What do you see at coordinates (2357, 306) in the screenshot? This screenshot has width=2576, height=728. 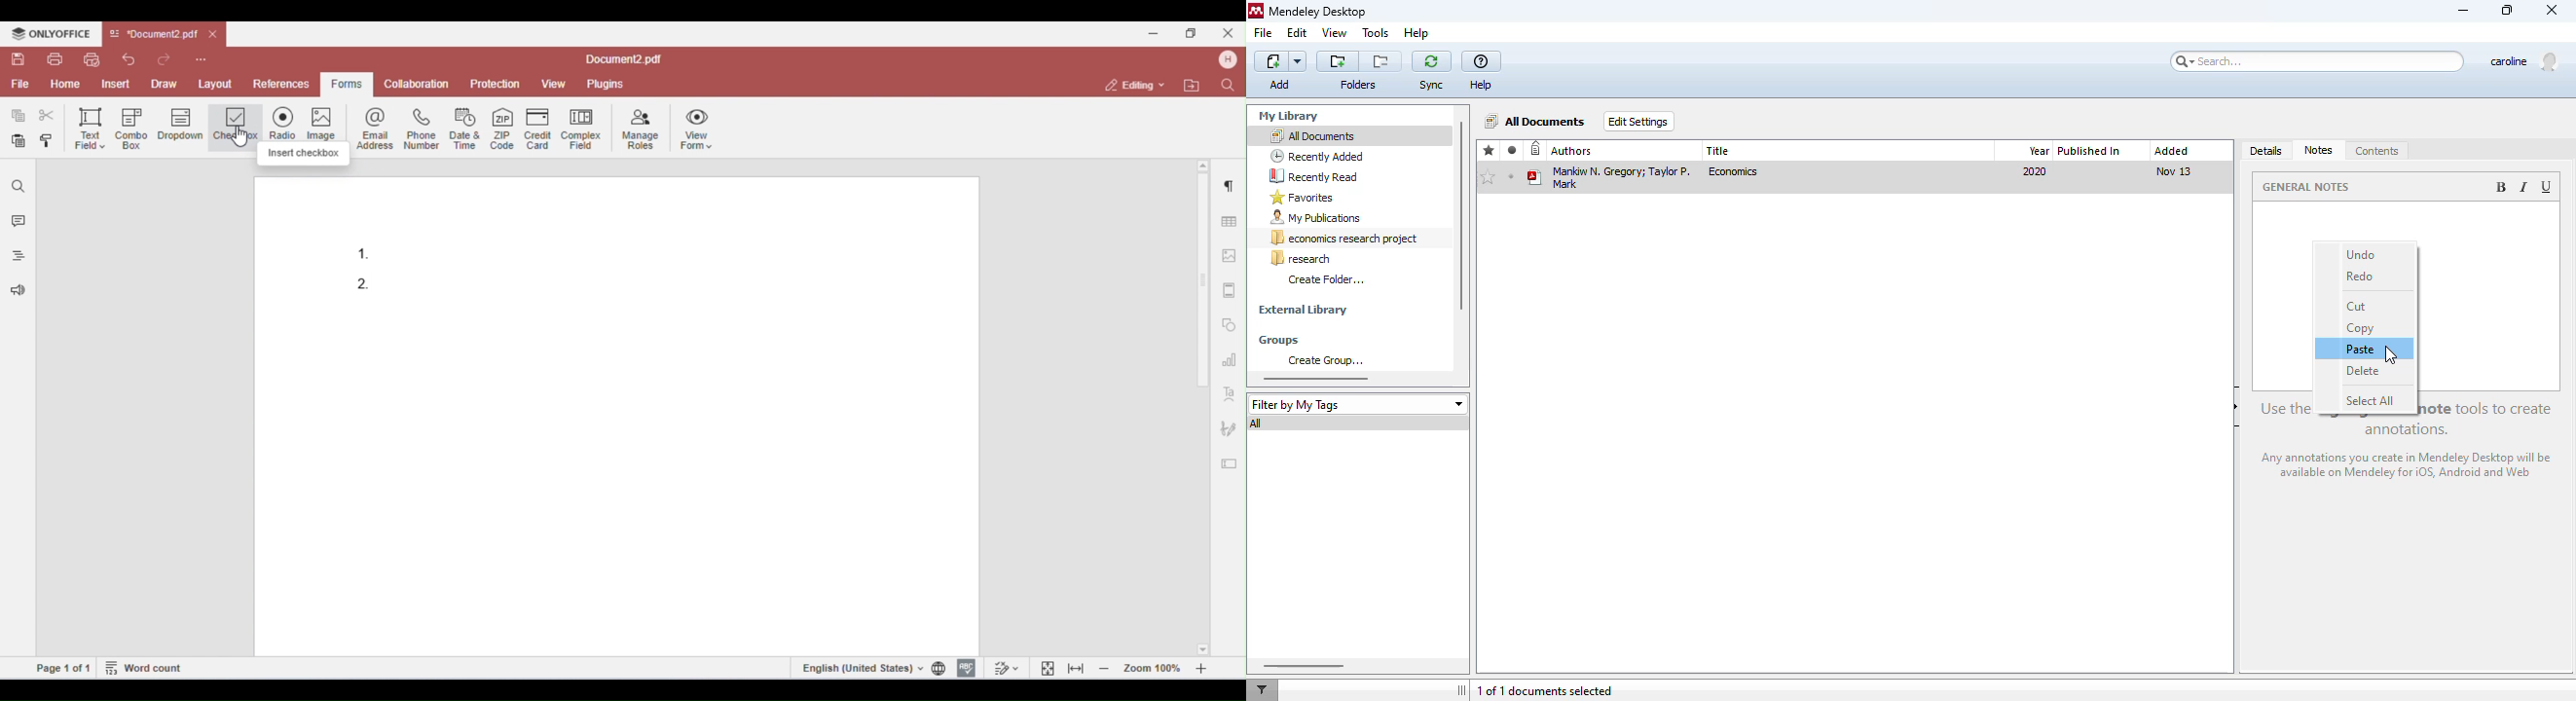 I see `cut` at bounding box center [2357, 306].